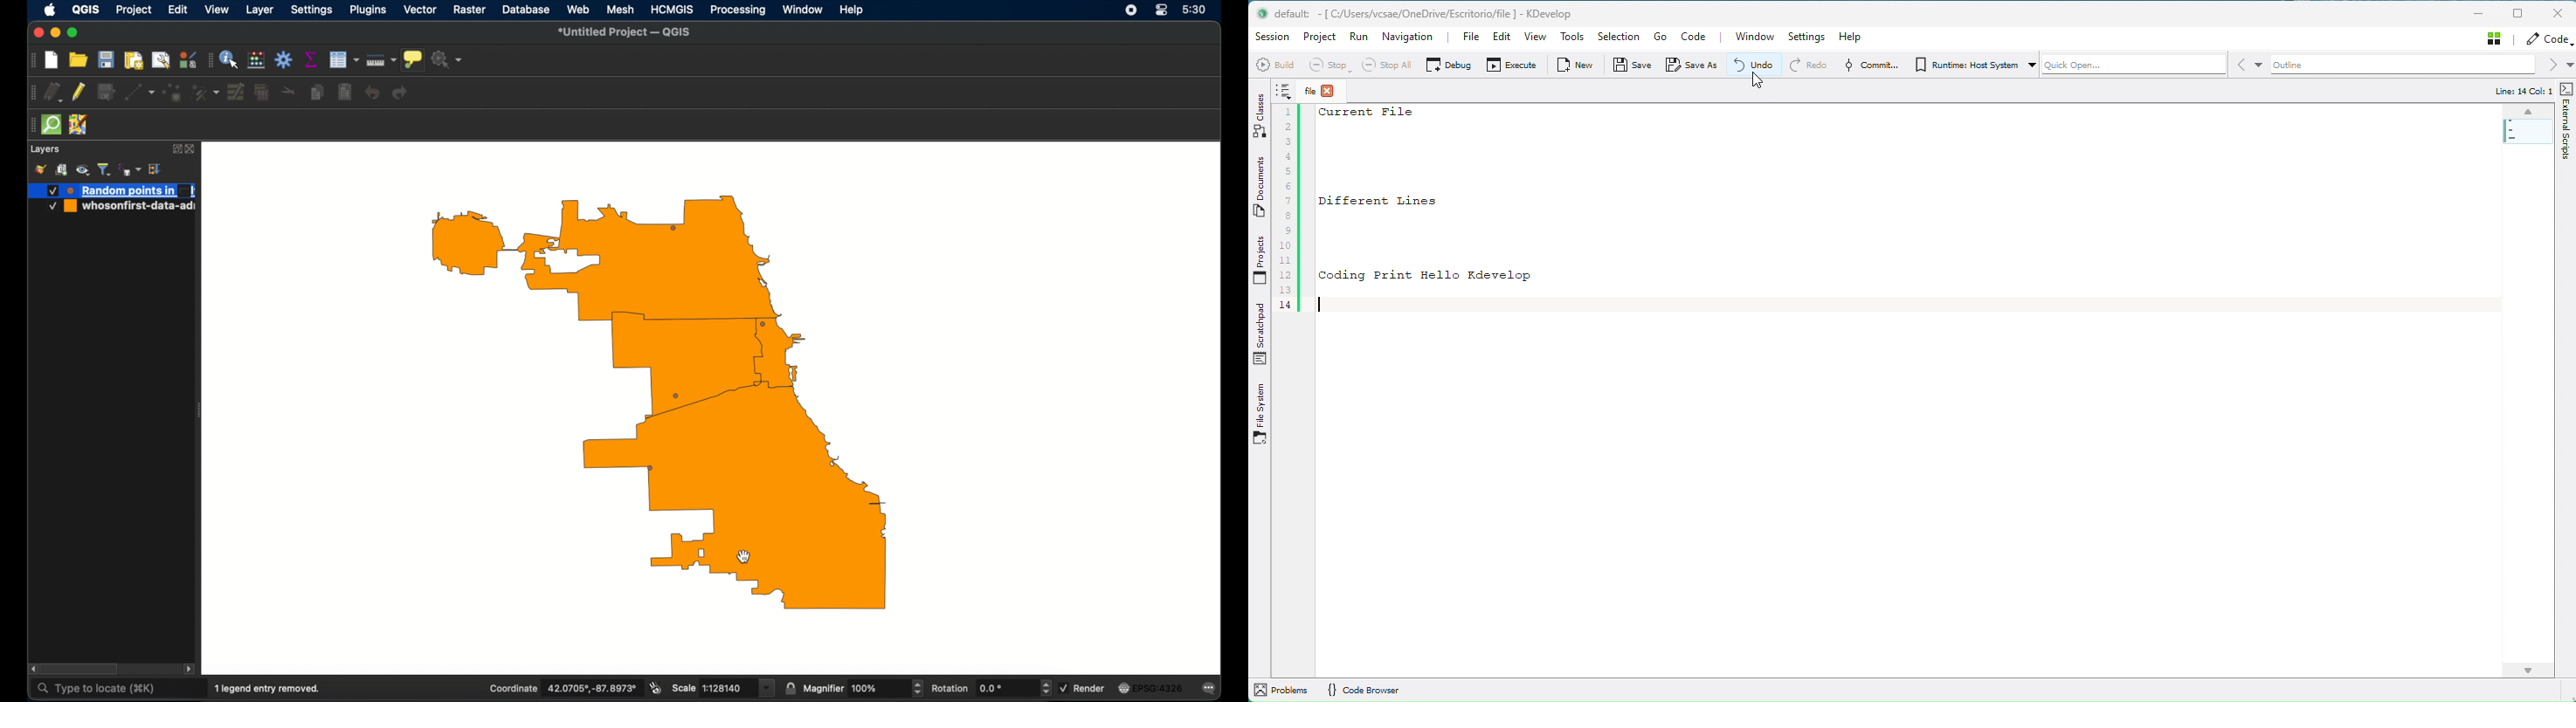  What do you see at coordinates (722, 688) in the screenshot?
I see `scale` at bounding box center [722, 688].